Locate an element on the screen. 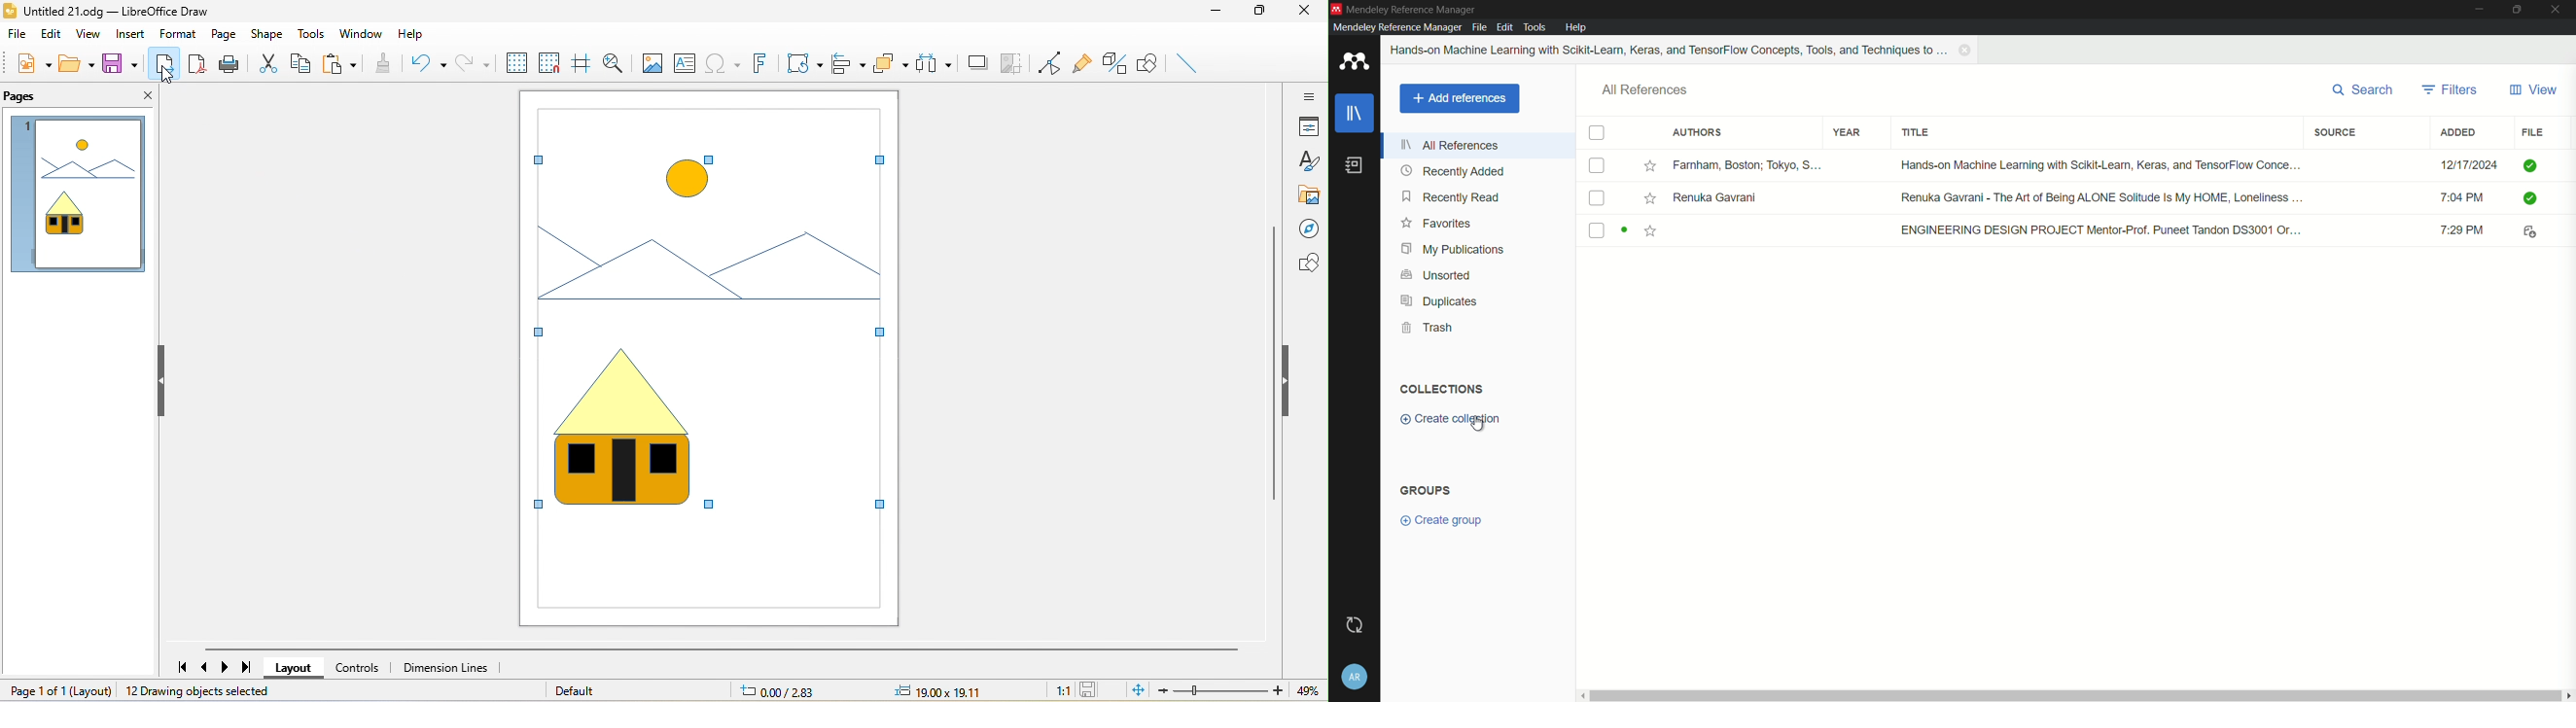  favorites is located at coordinates (1436, 223).